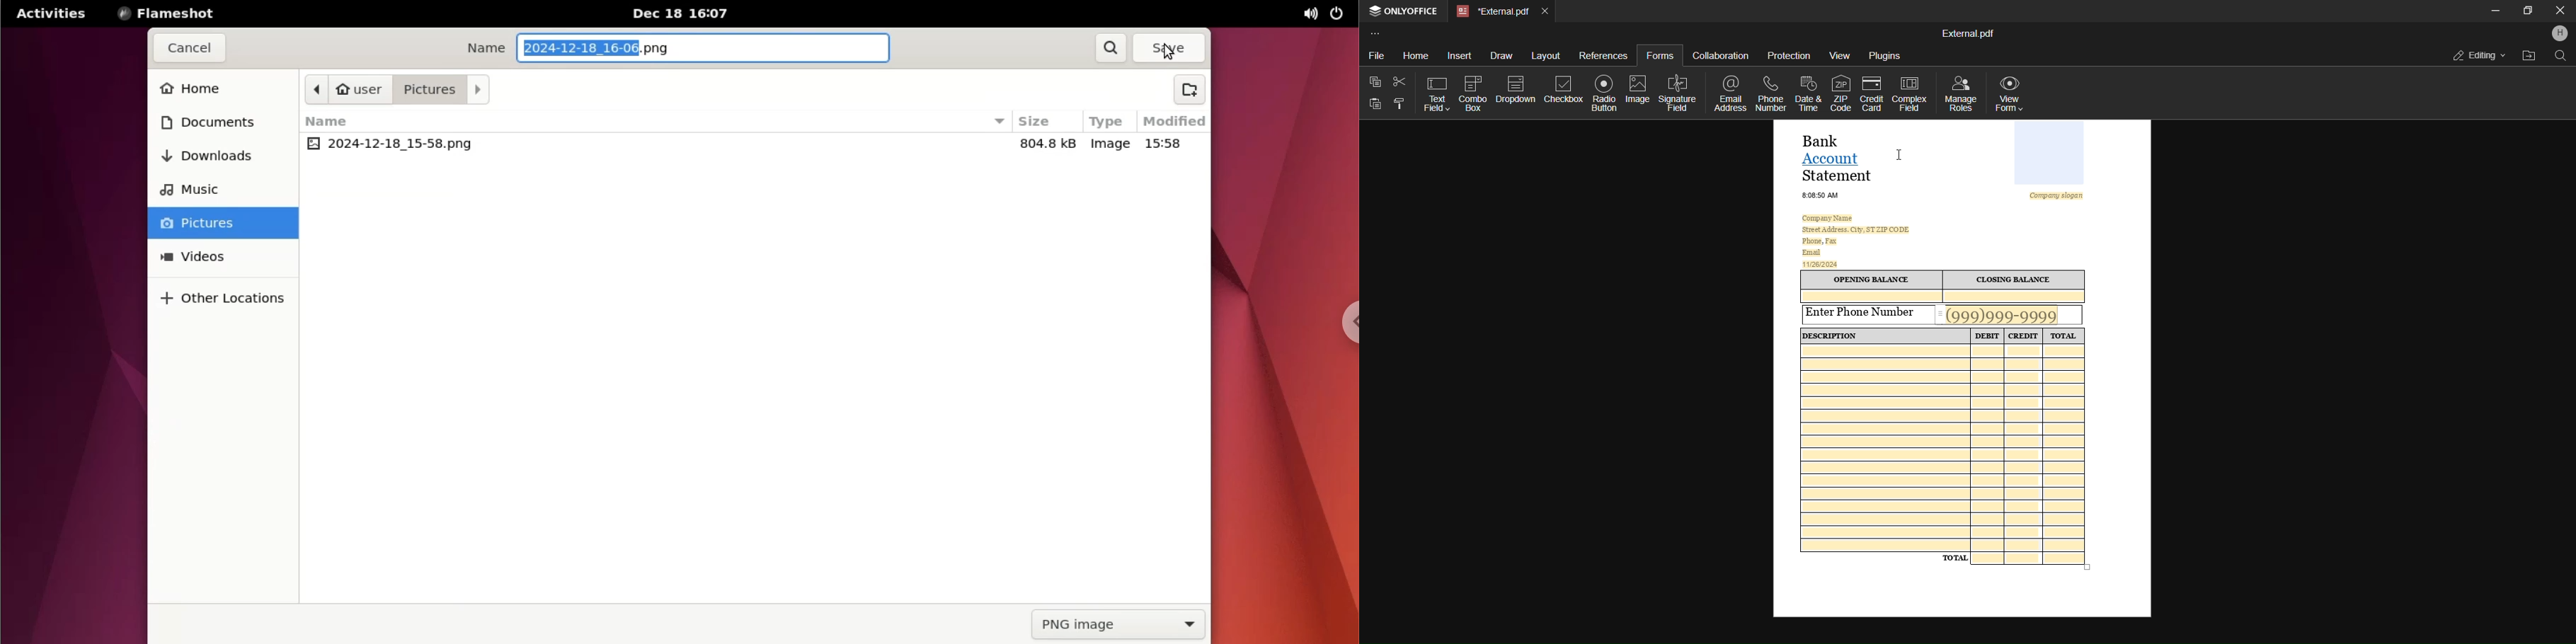  What do you see at coordinates (2010, 314) in the screenshot?
I see `Phone number field added` at bounding box center [2010, 314].